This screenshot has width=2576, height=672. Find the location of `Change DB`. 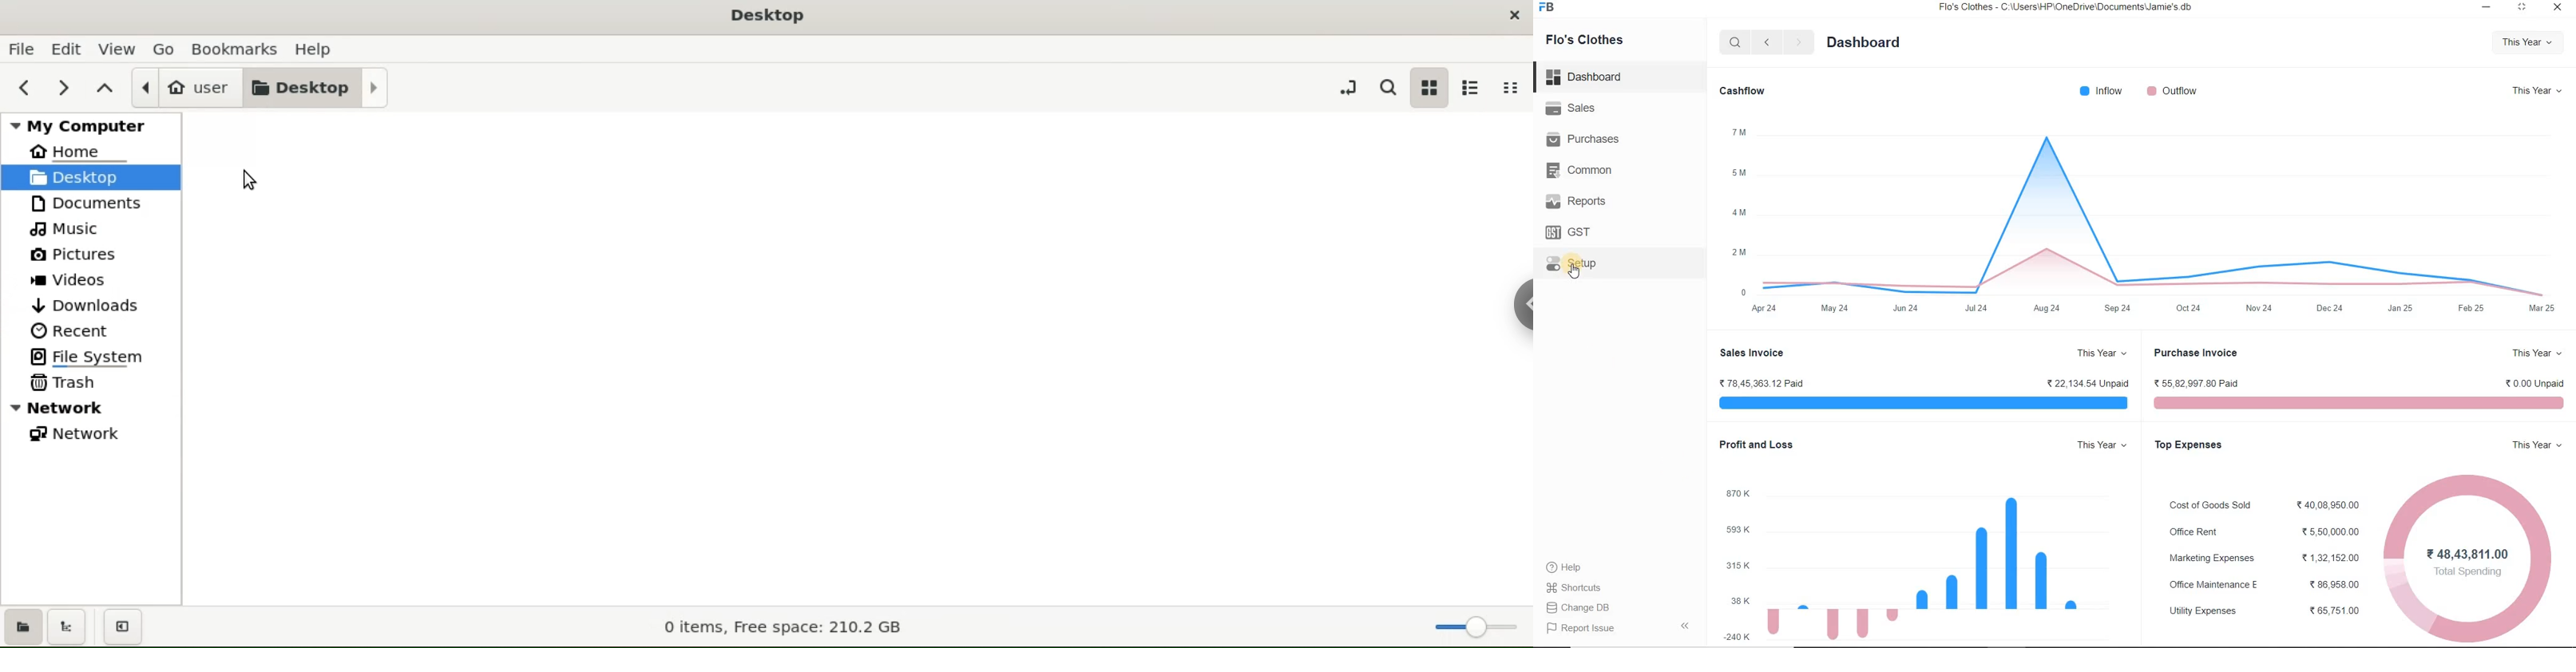

Change DB is located at coordinates (1579, 609).